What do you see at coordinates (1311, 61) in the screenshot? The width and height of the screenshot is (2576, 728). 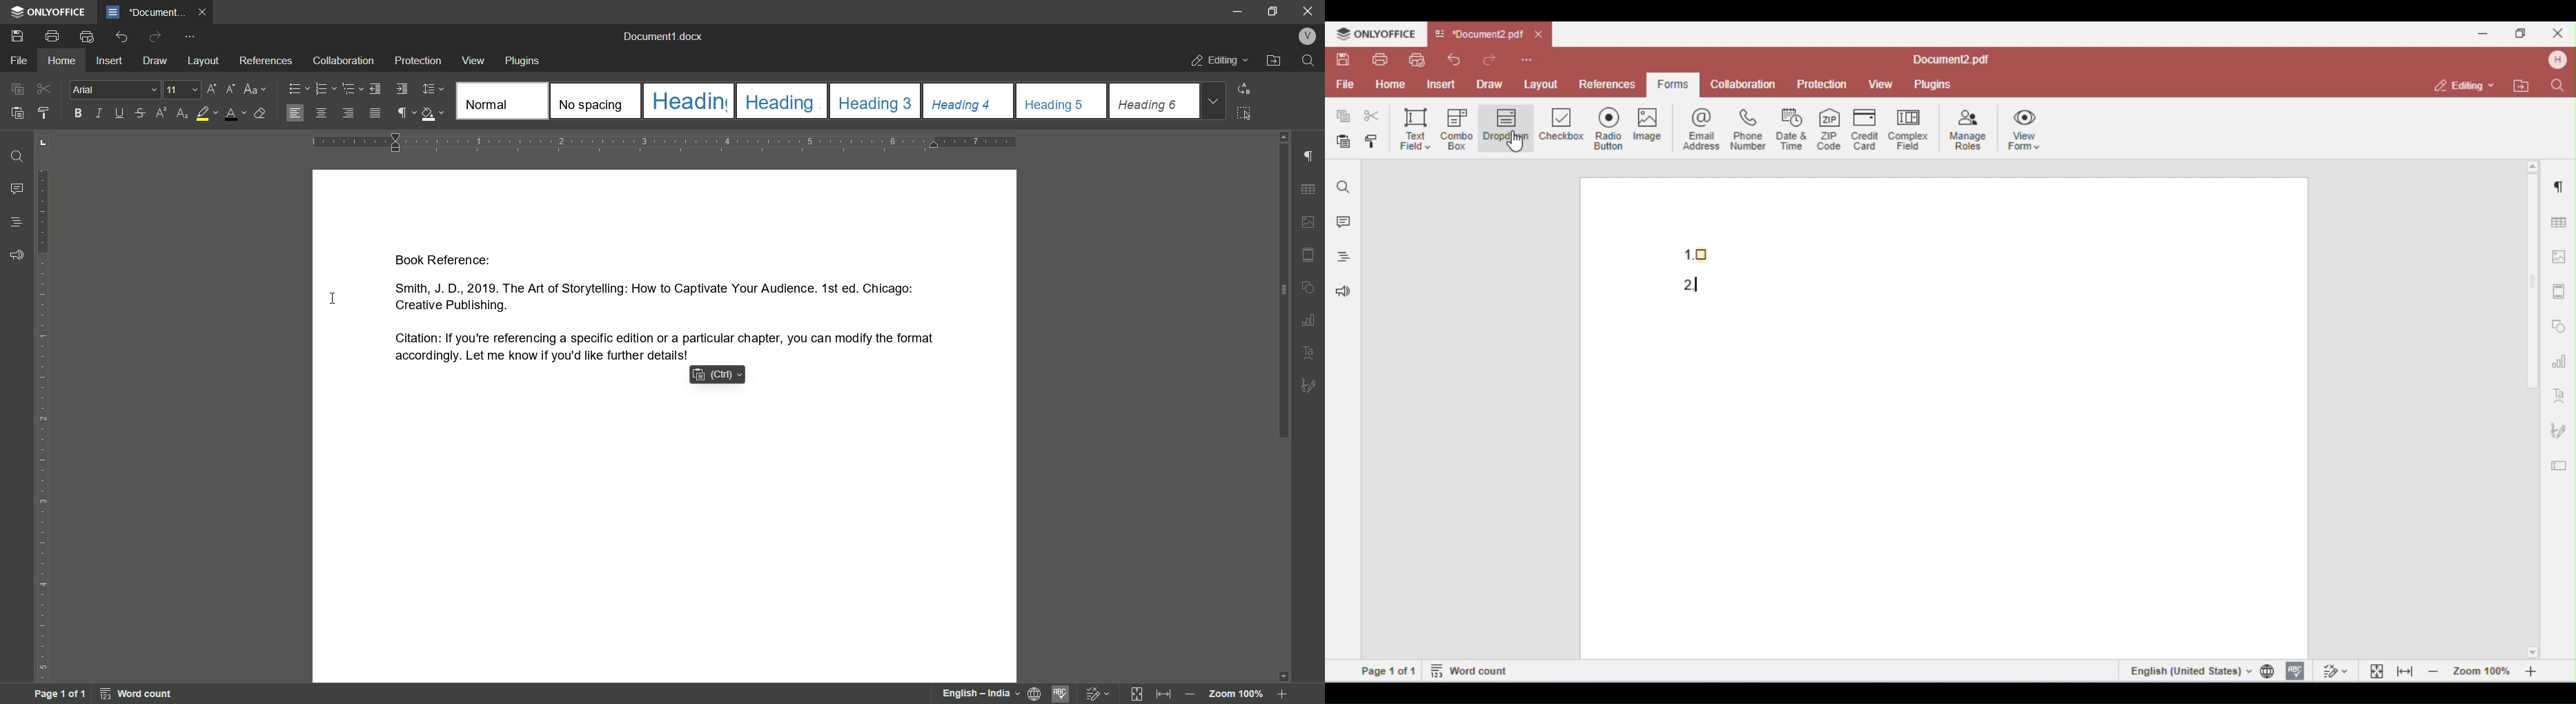 I see `find` at bounding box center [1311, 61].